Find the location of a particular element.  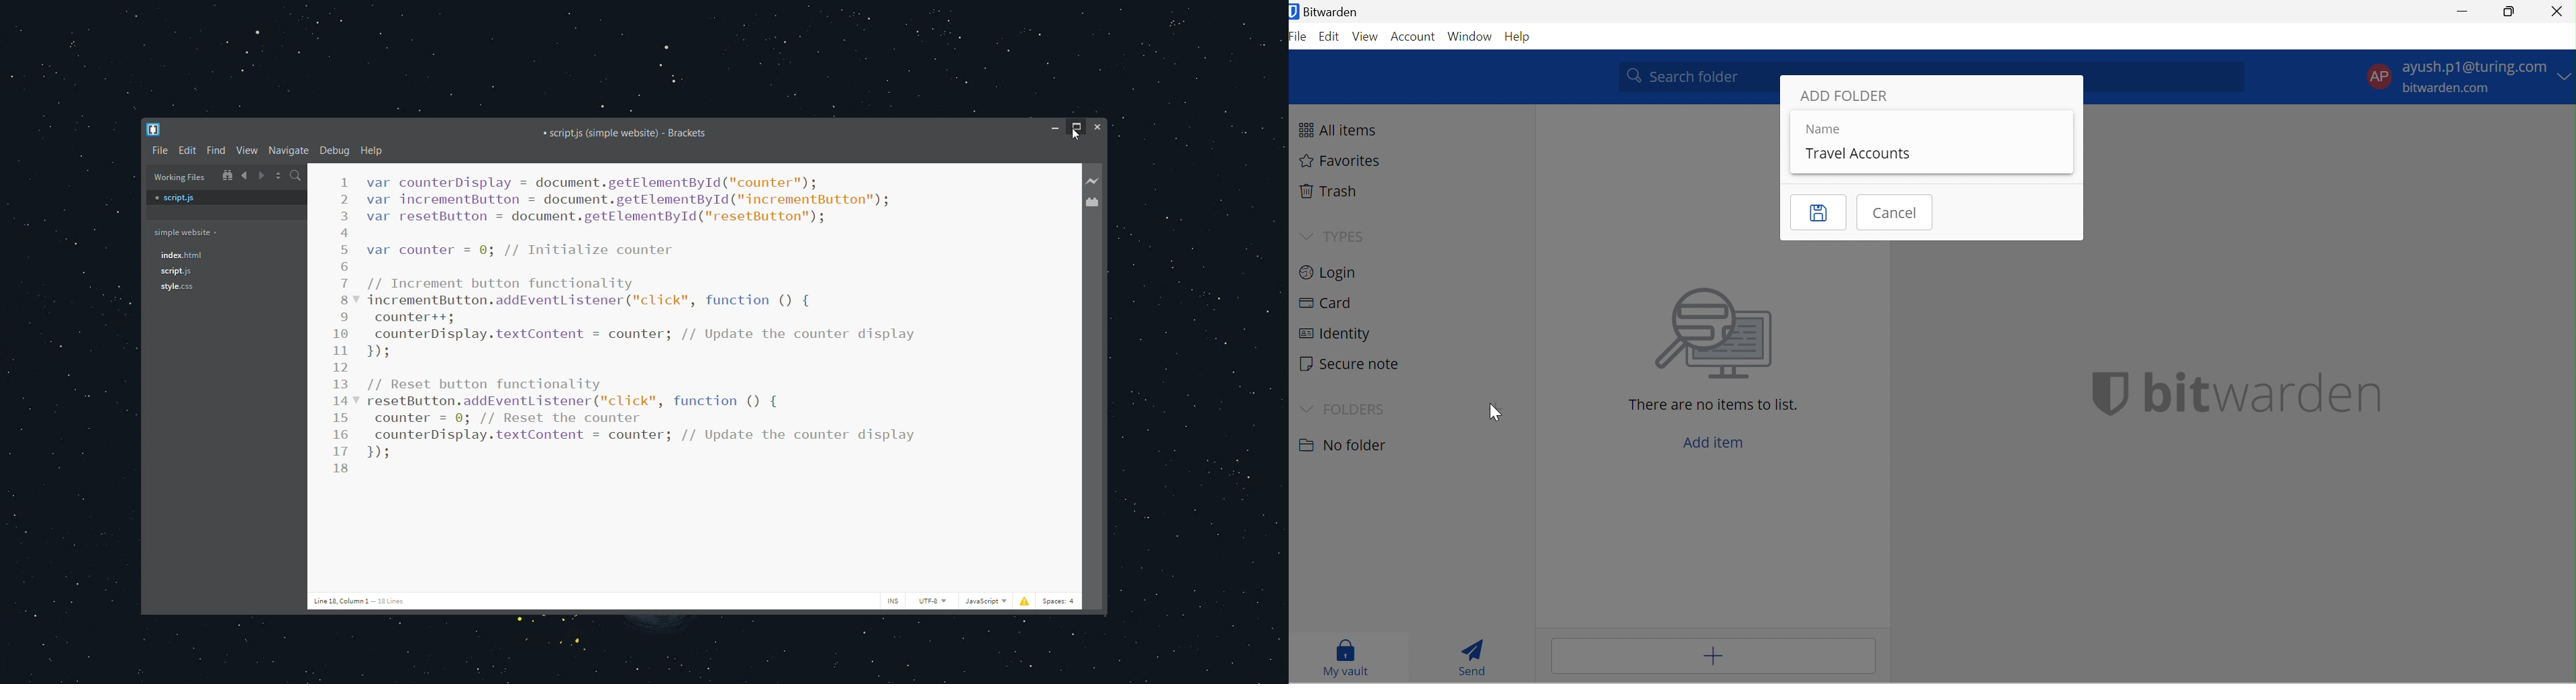

style.css is located at coordinates (176, 288).